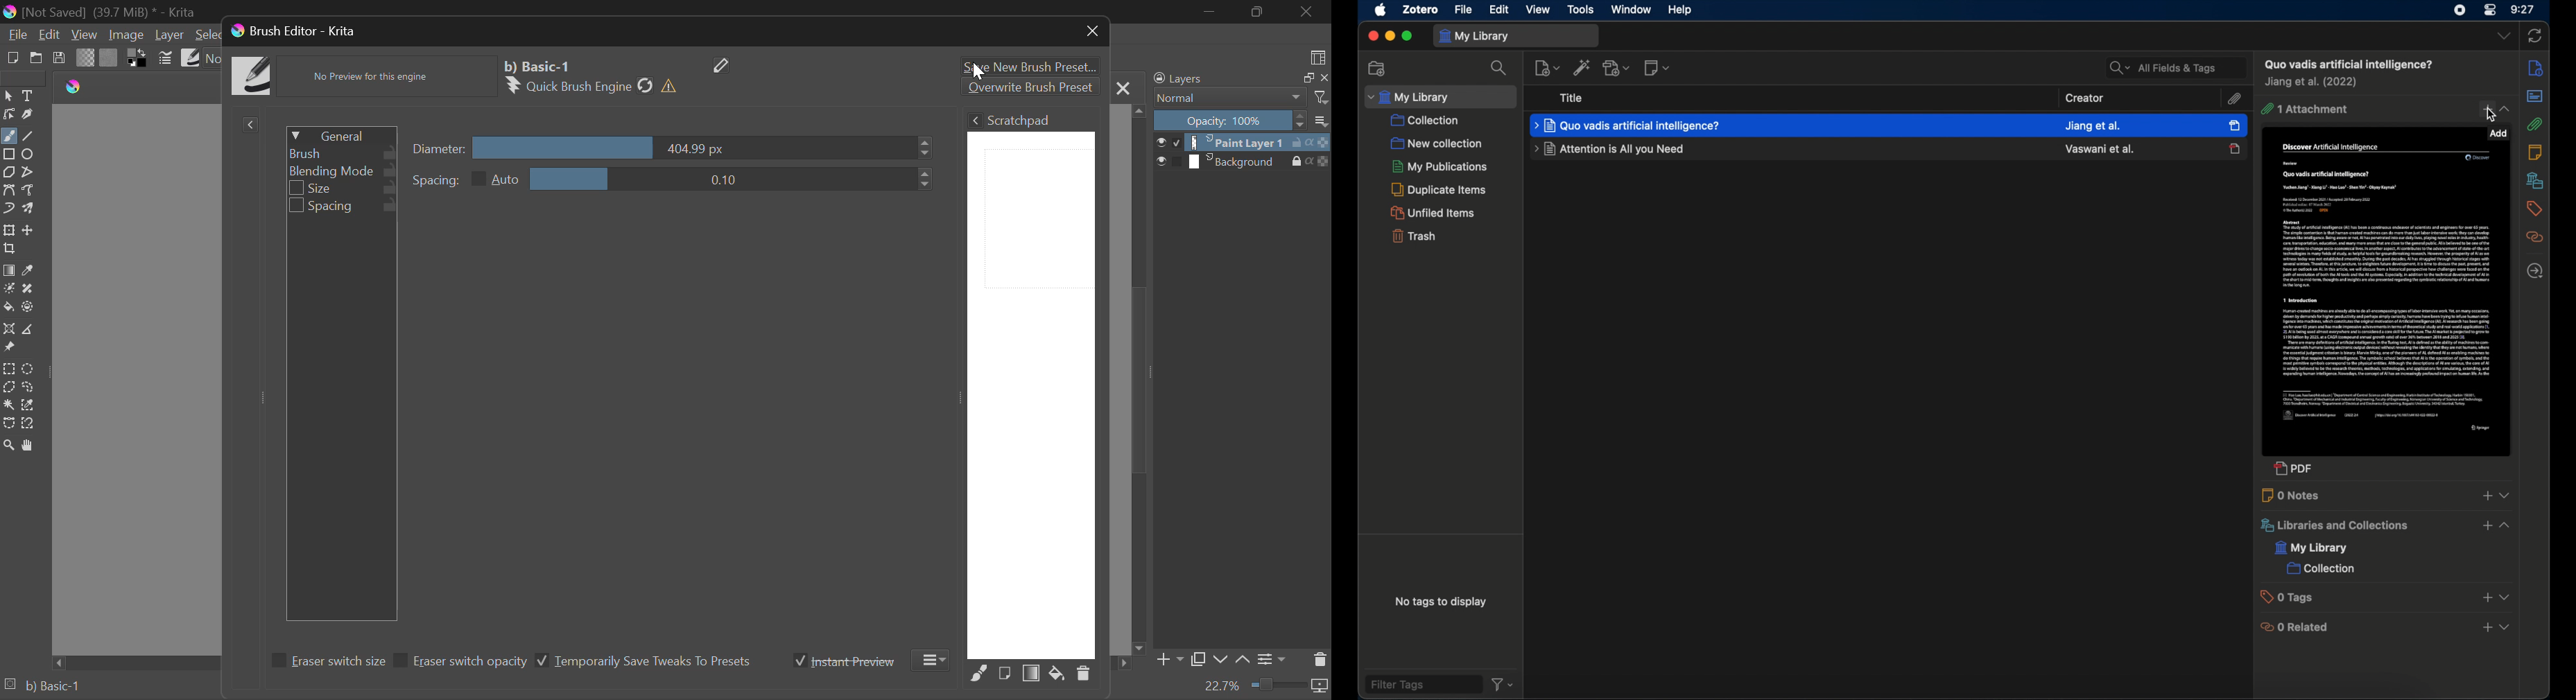  I want to click on dropdown menu, so click(2506, 109).